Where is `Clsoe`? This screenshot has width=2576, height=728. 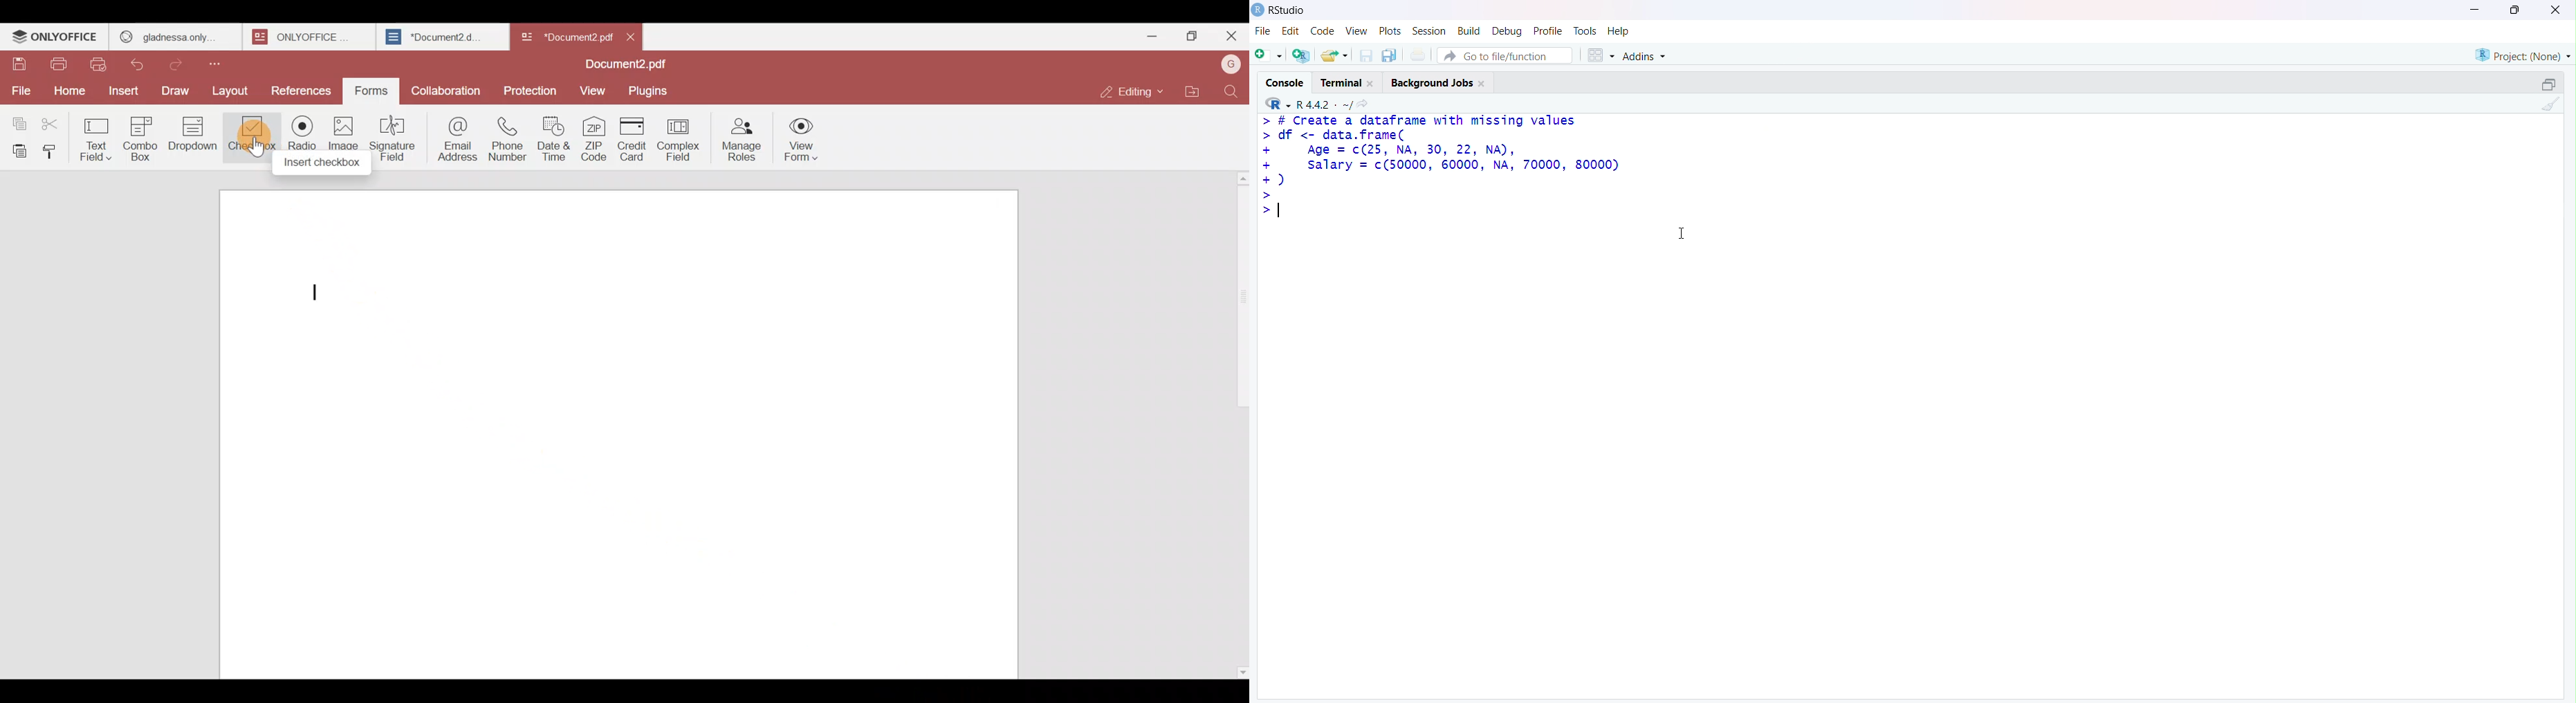
Clsoe is located at coordinates (2556, 10).